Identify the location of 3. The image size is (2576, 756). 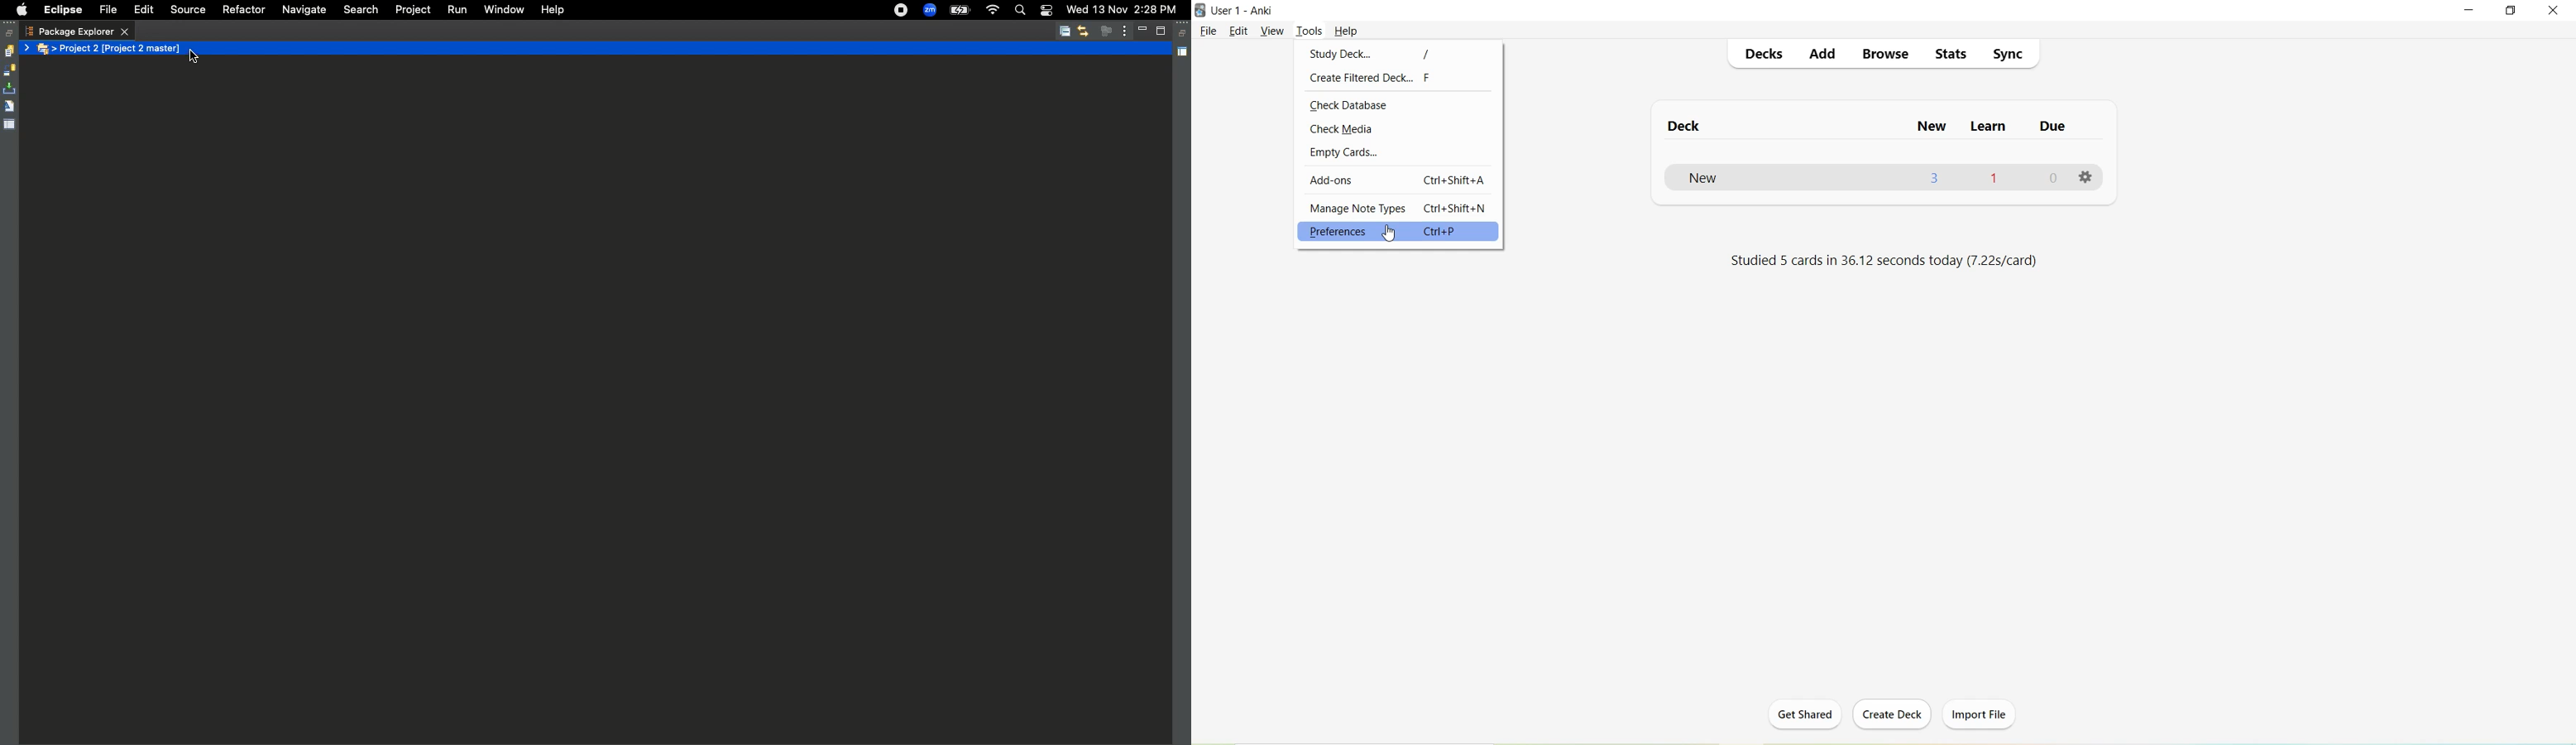
(1936, 178).